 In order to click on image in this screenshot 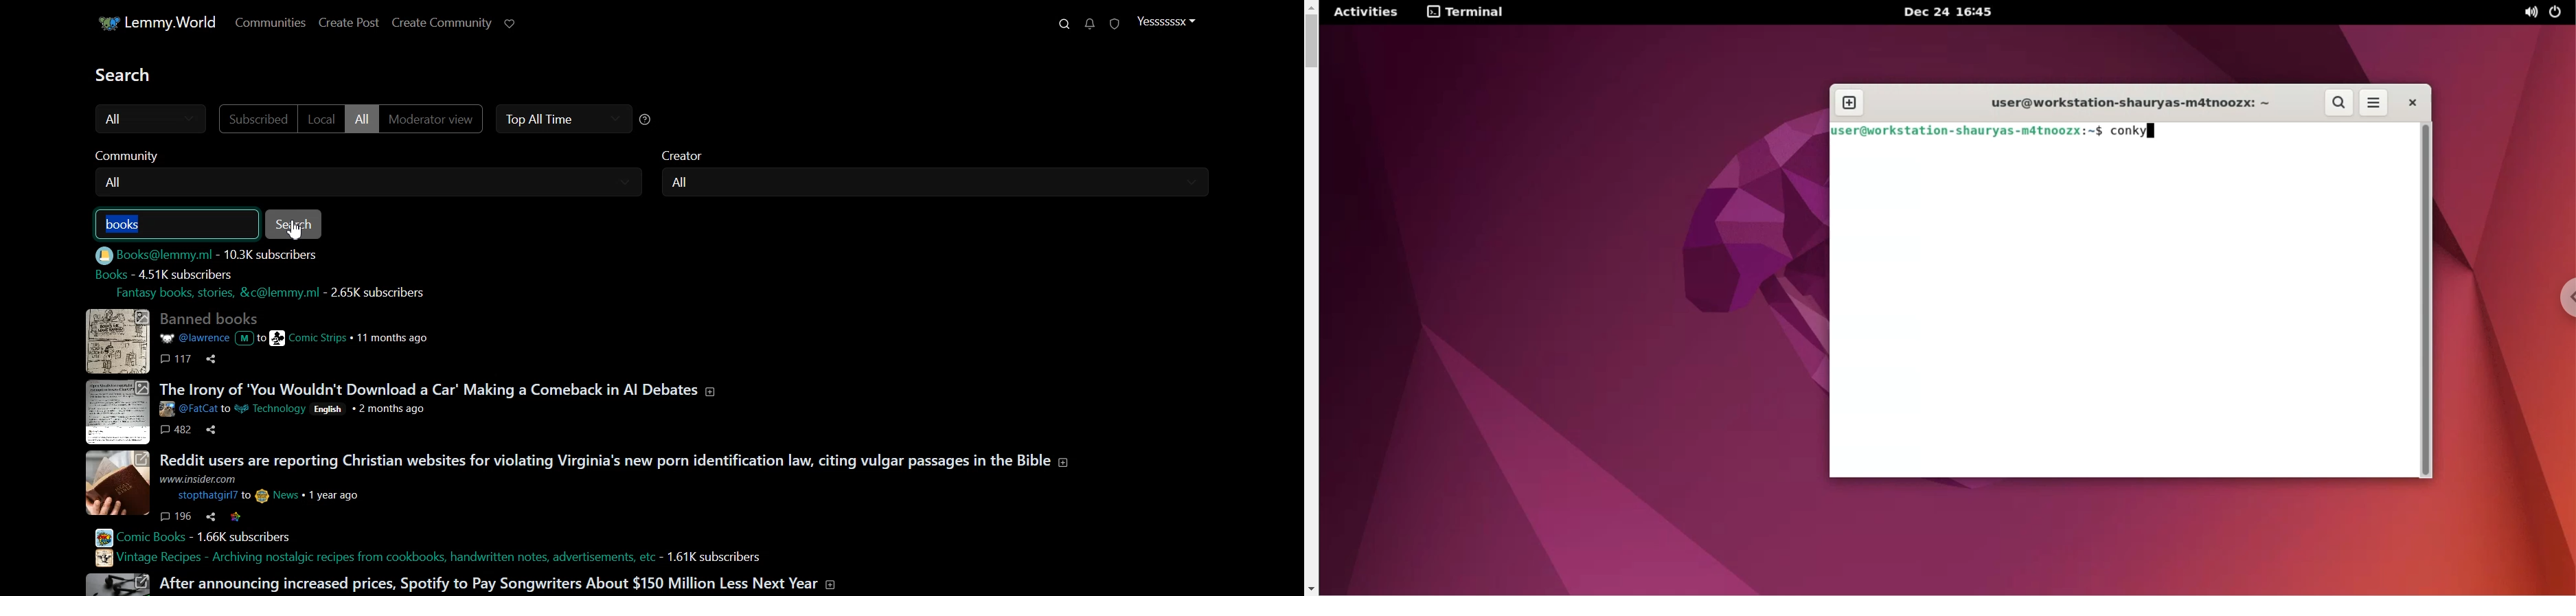, I will do `click(119, 483)`.